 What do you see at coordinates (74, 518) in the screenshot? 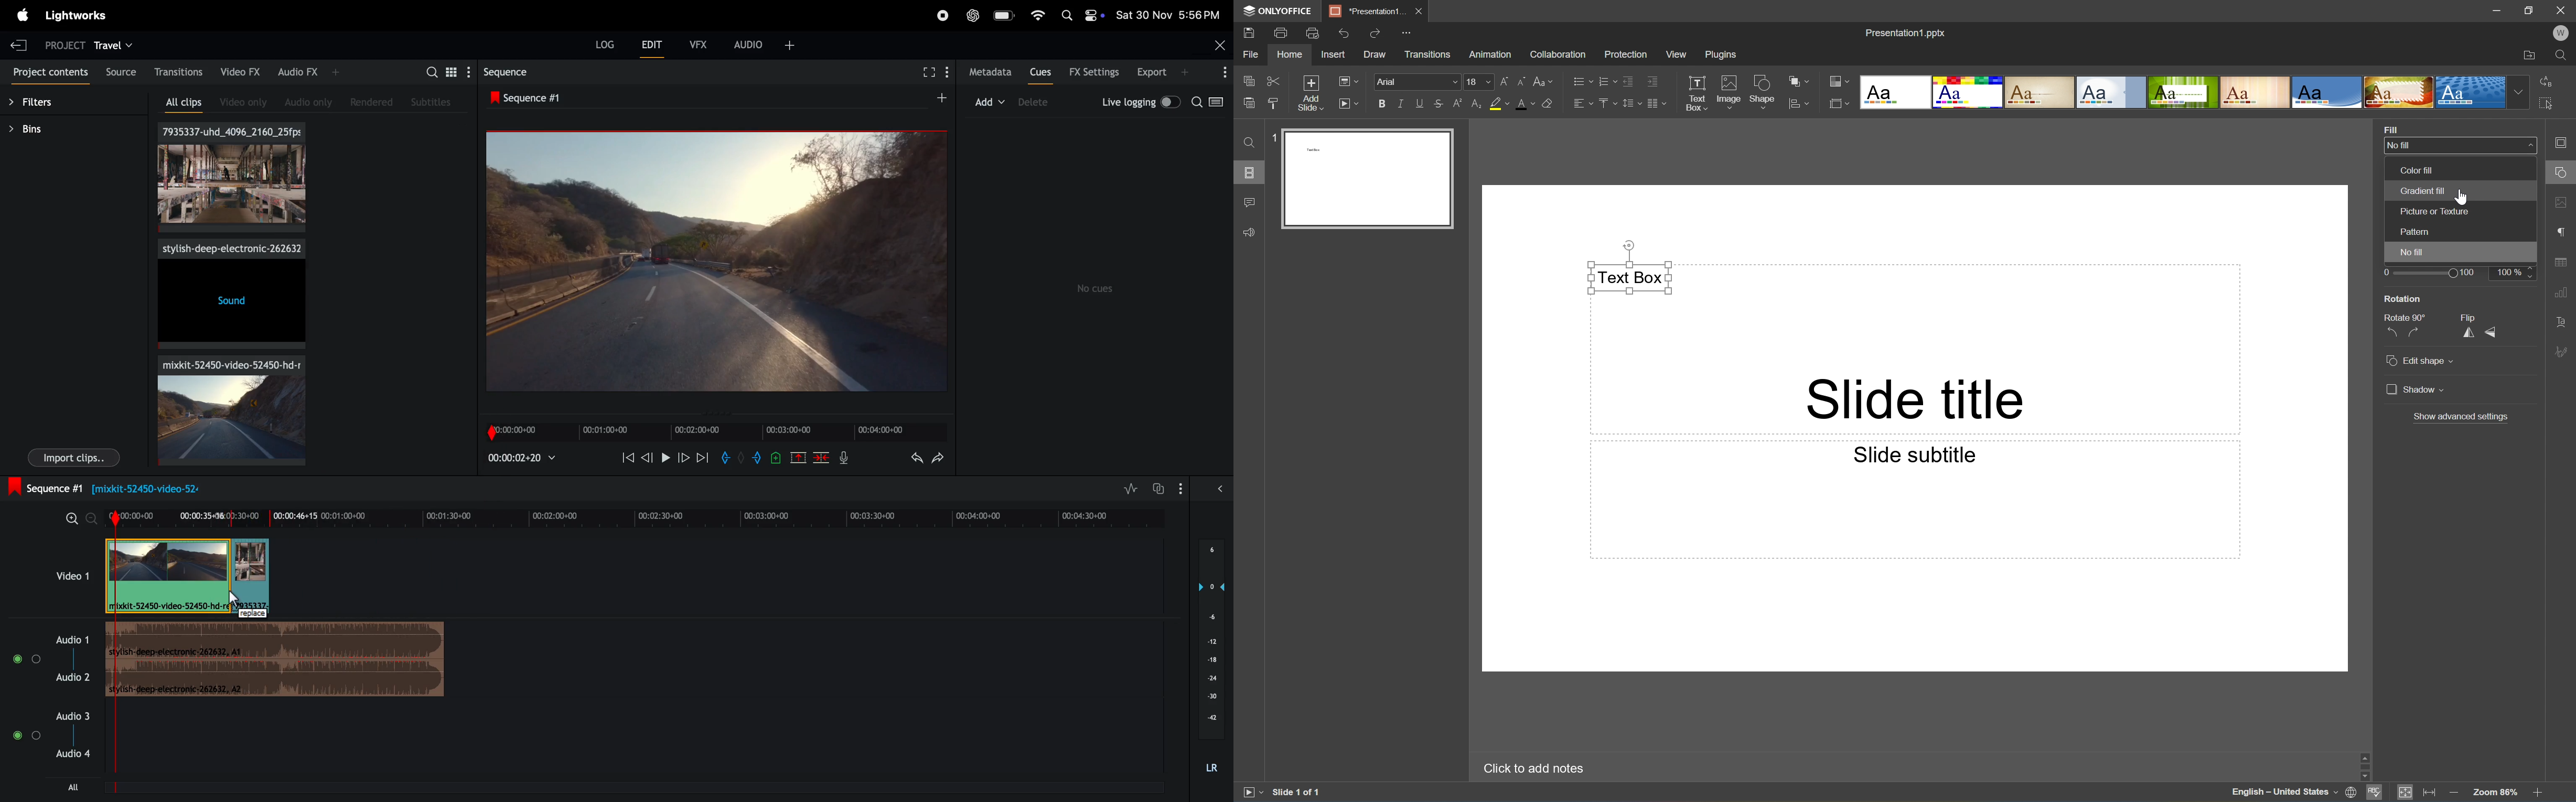
I see `zoom in zoom out` at bounding box center [74, 518].